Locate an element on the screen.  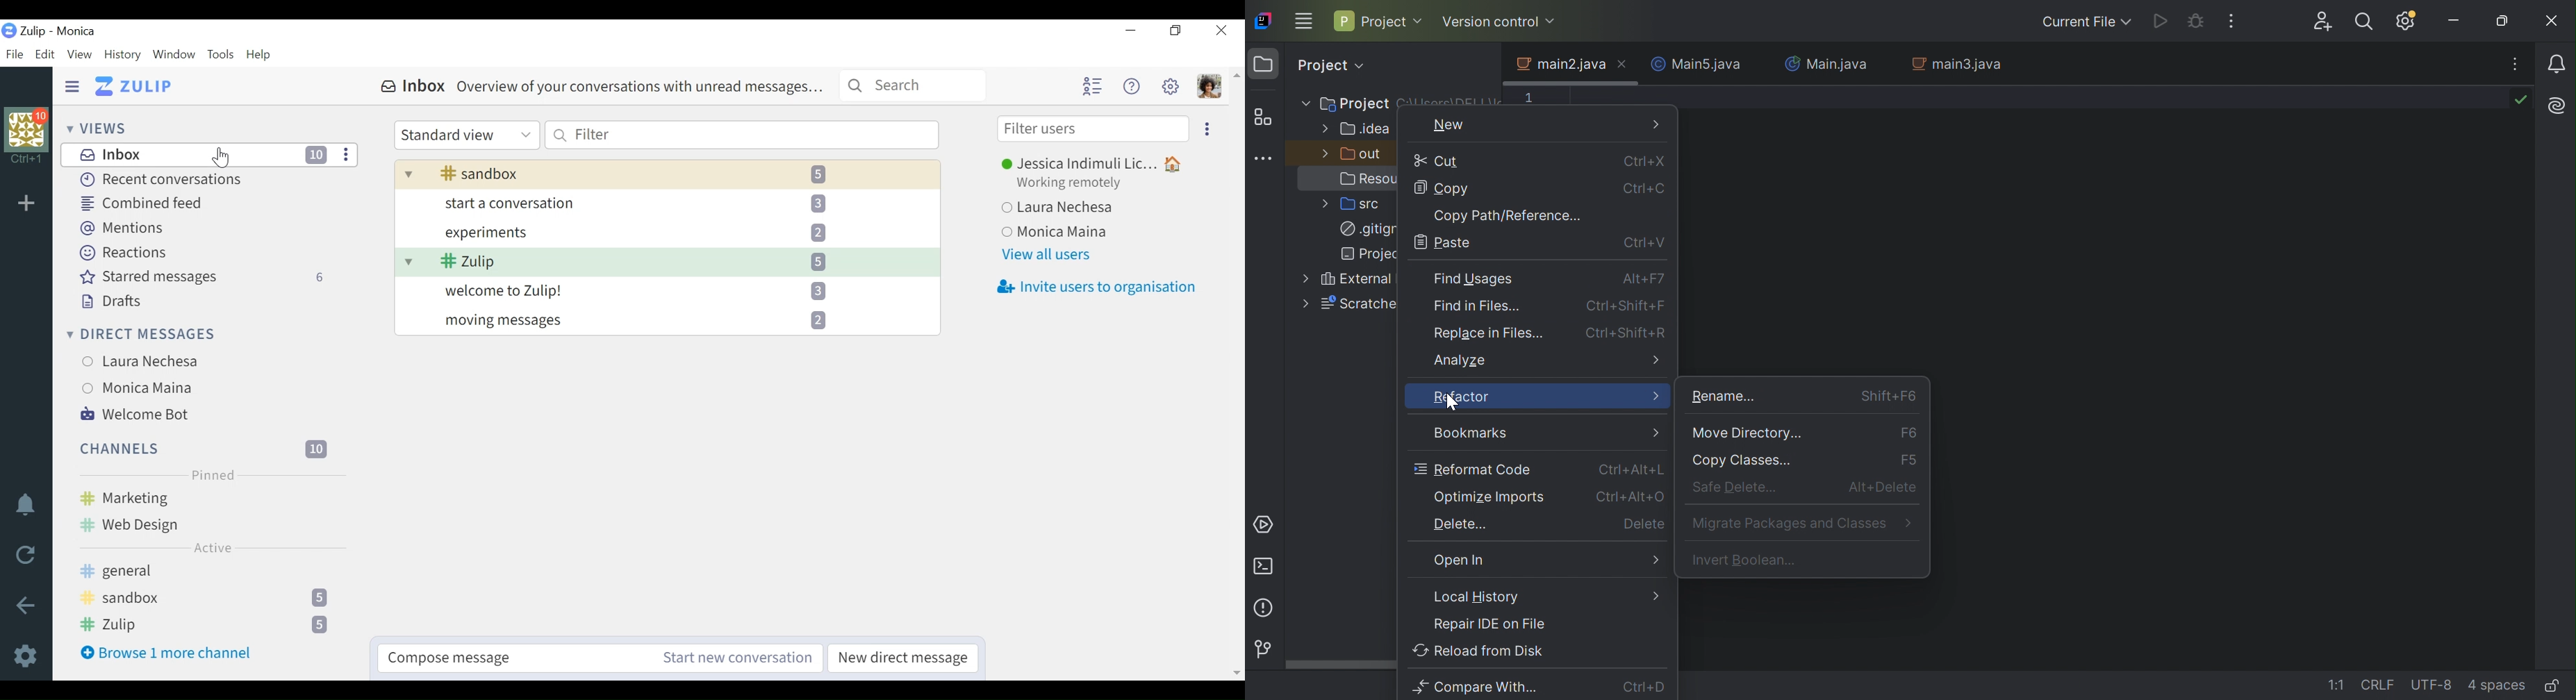
New Direct messages is located at coordinates (902, 659).